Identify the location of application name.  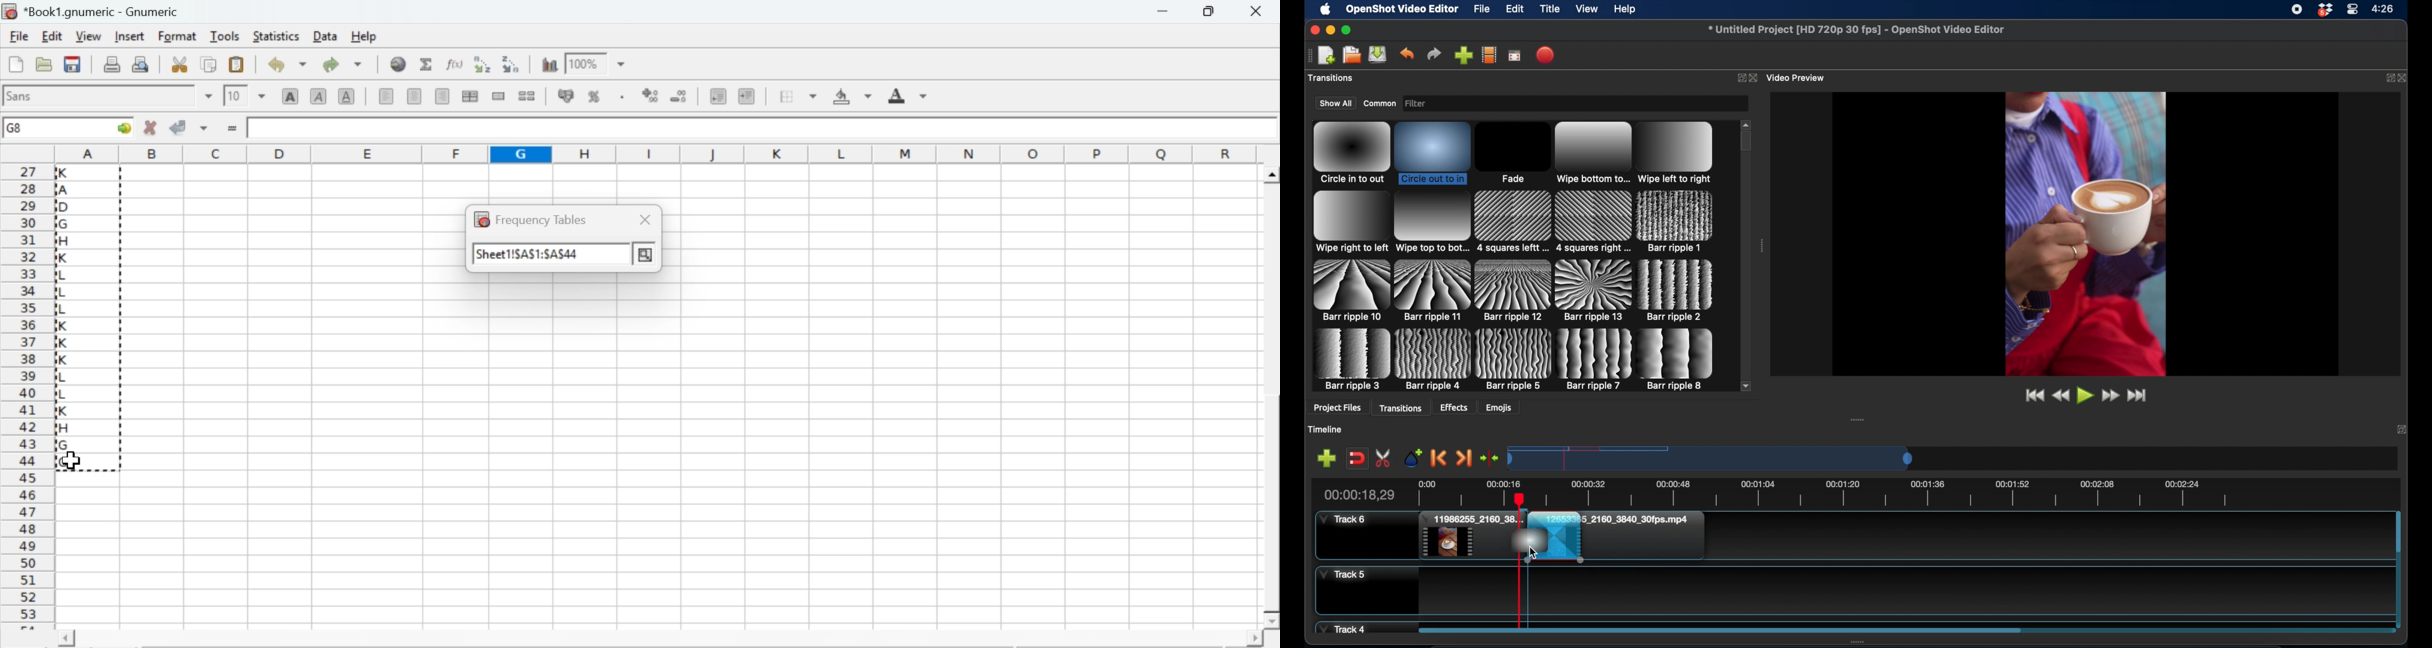
(94, 9).